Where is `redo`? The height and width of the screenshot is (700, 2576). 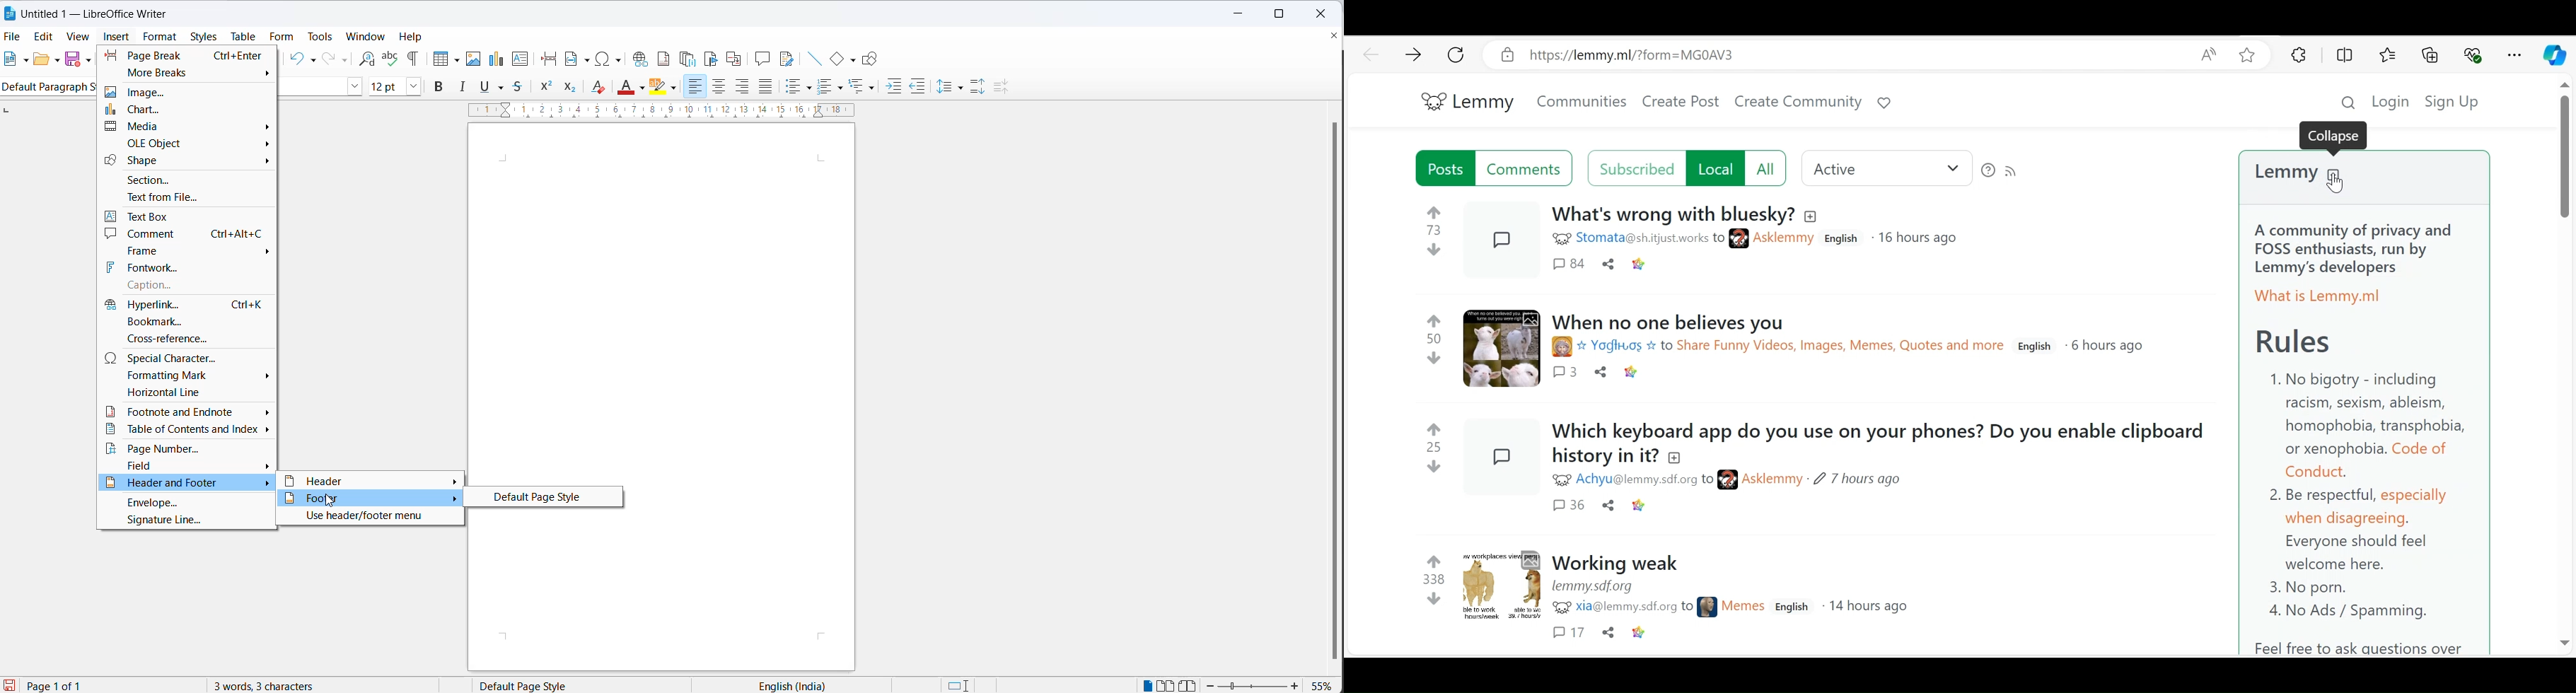 redo is located at coordinates (328, 57).